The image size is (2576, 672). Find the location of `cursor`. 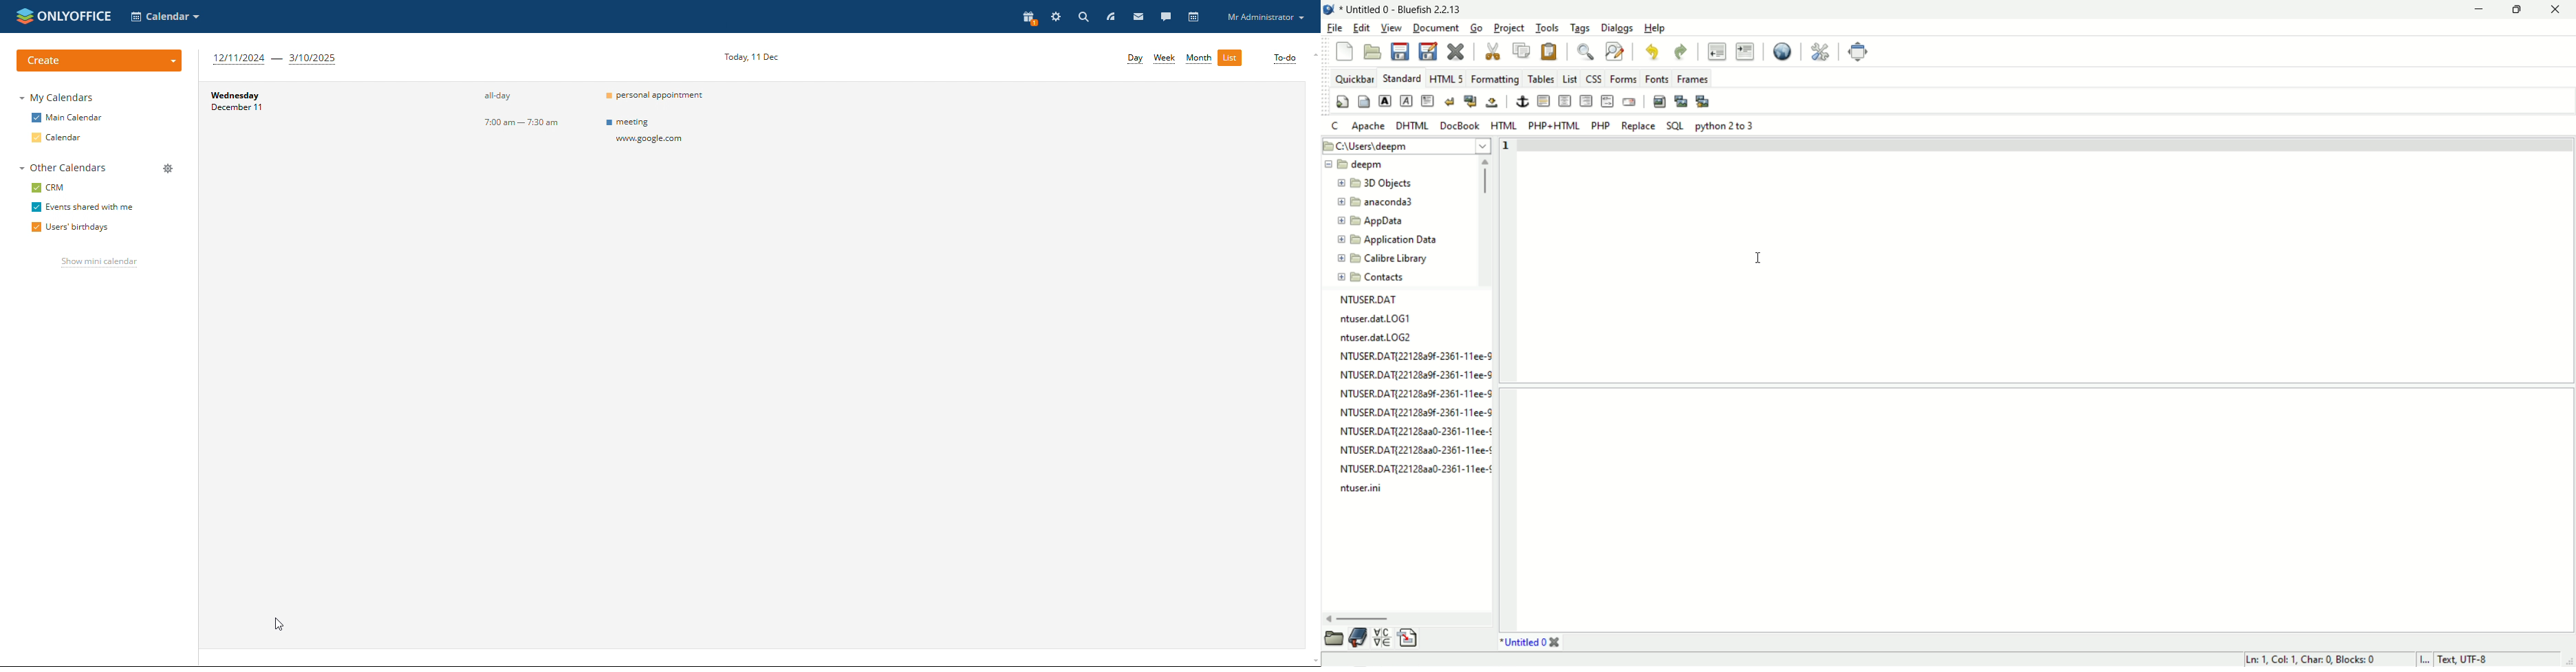

cursor is located at coordinates (279, 624).